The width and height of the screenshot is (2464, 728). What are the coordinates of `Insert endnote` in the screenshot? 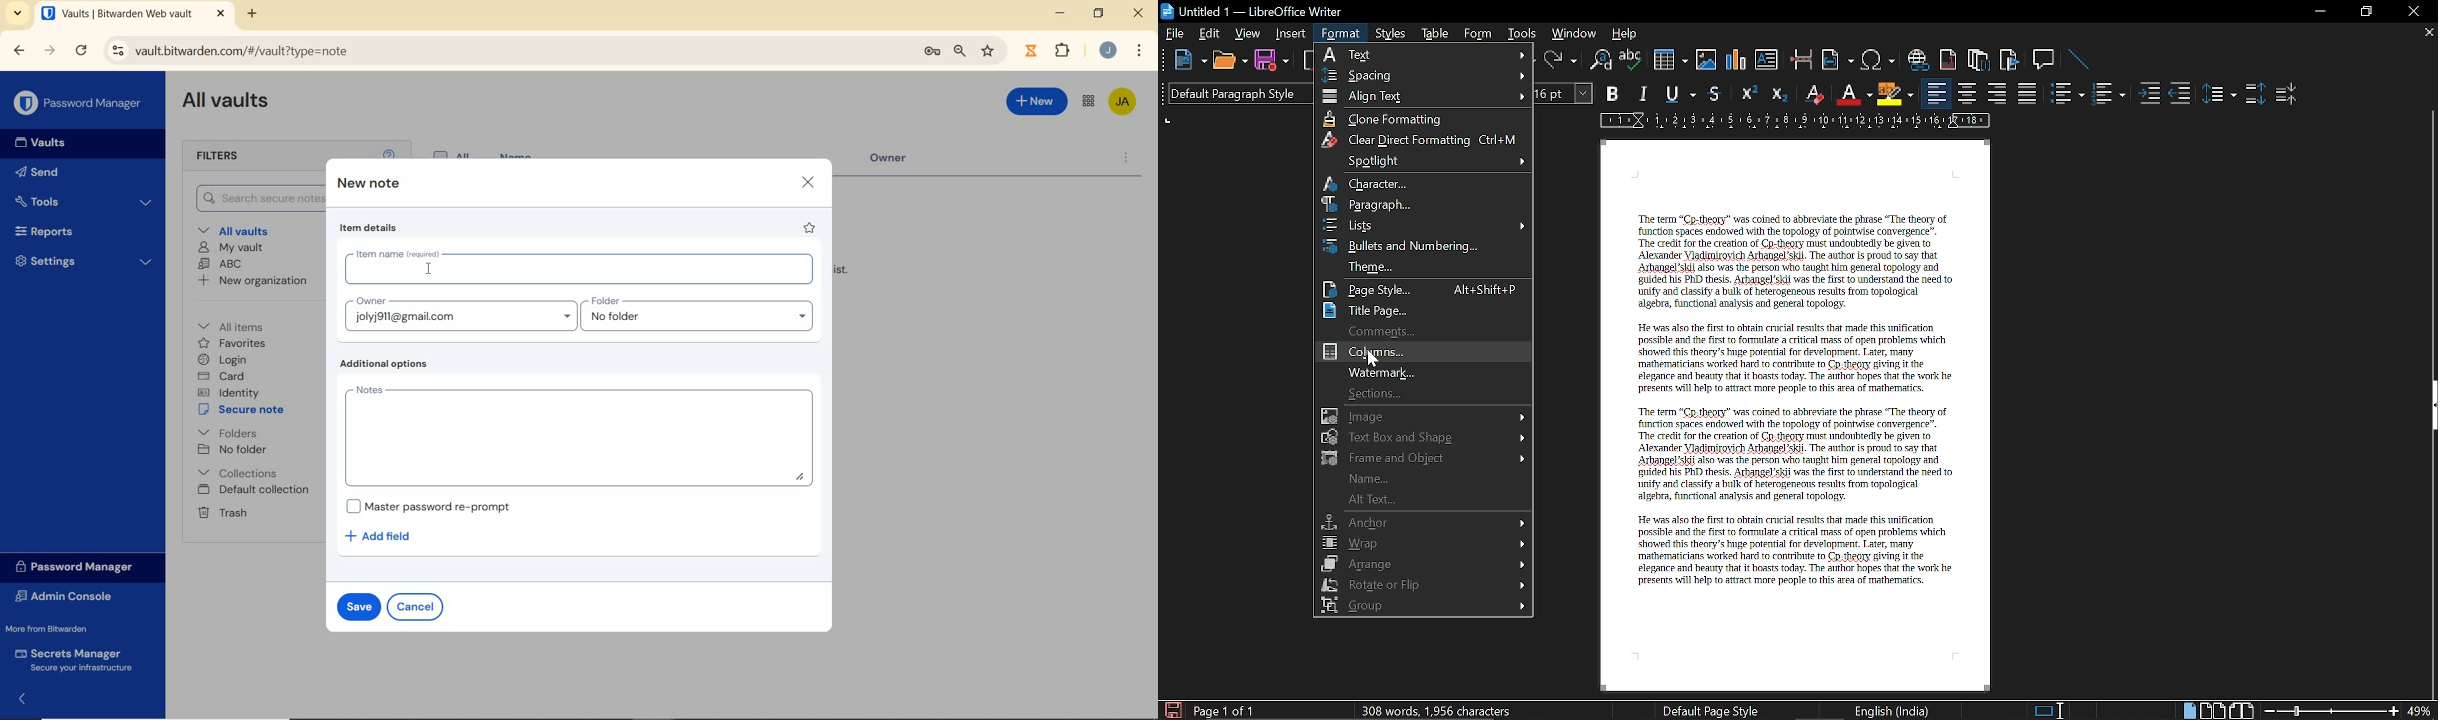 It's located at (1948, 59).